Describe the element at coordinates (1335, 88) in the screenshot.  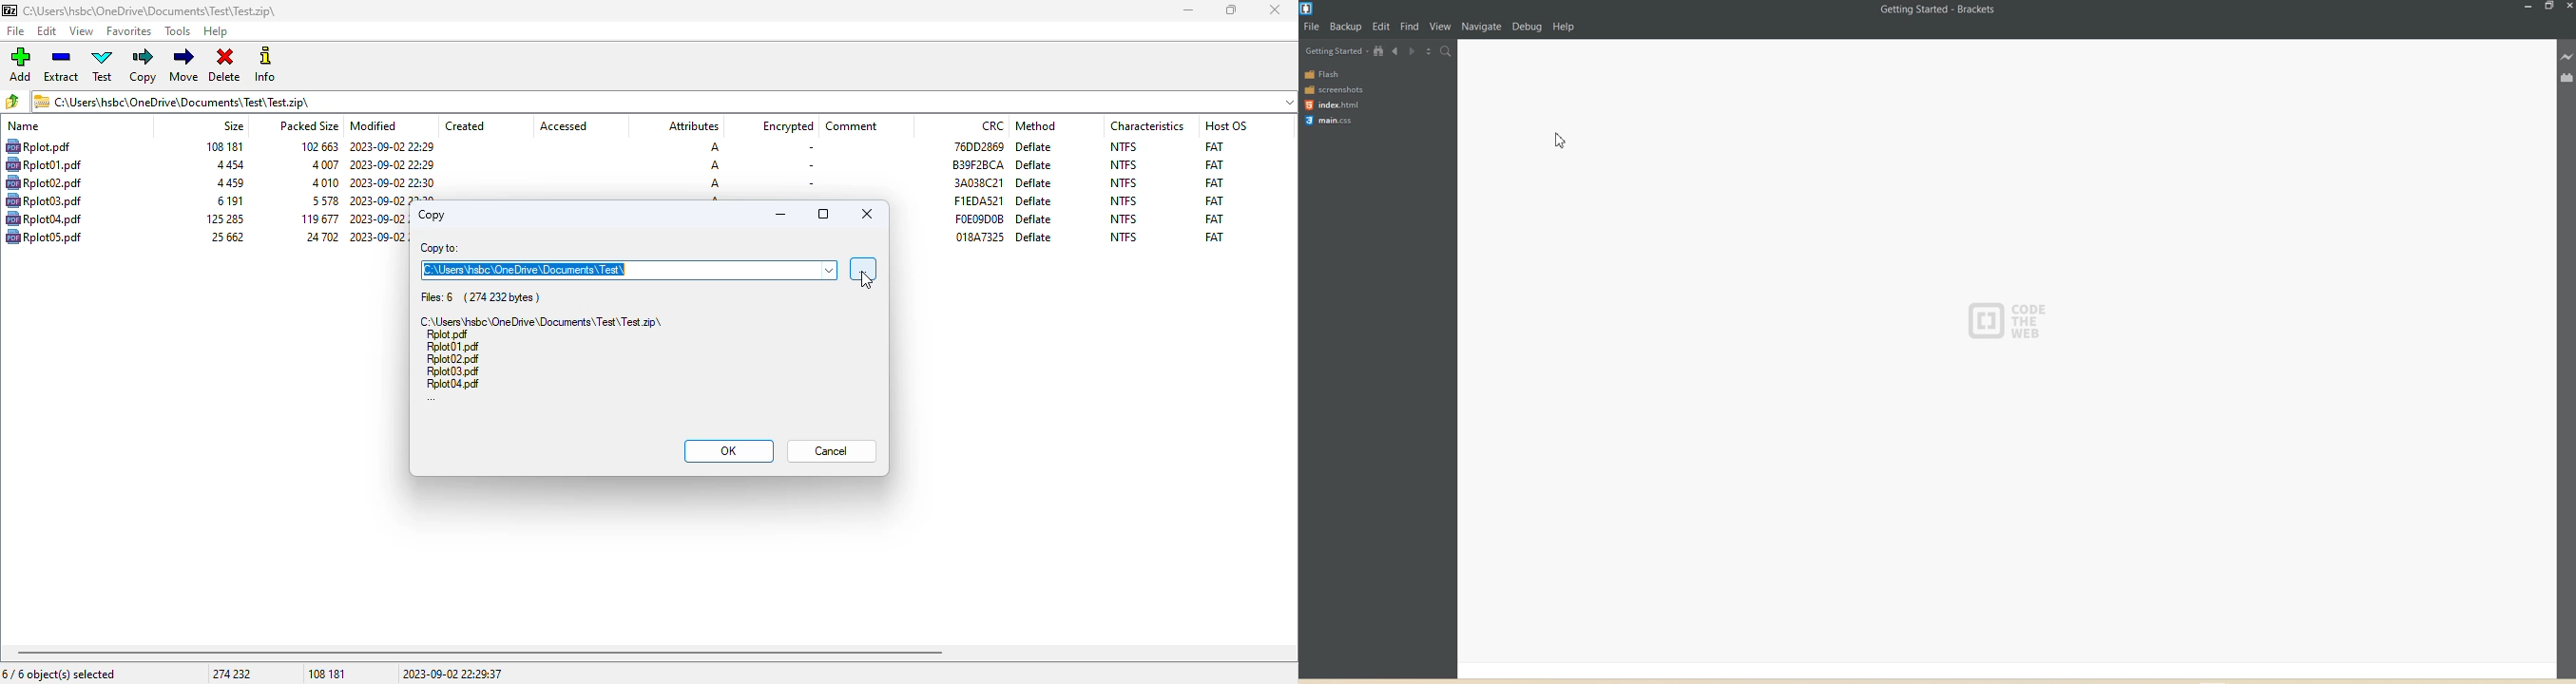
I see `screenshots` at that location.